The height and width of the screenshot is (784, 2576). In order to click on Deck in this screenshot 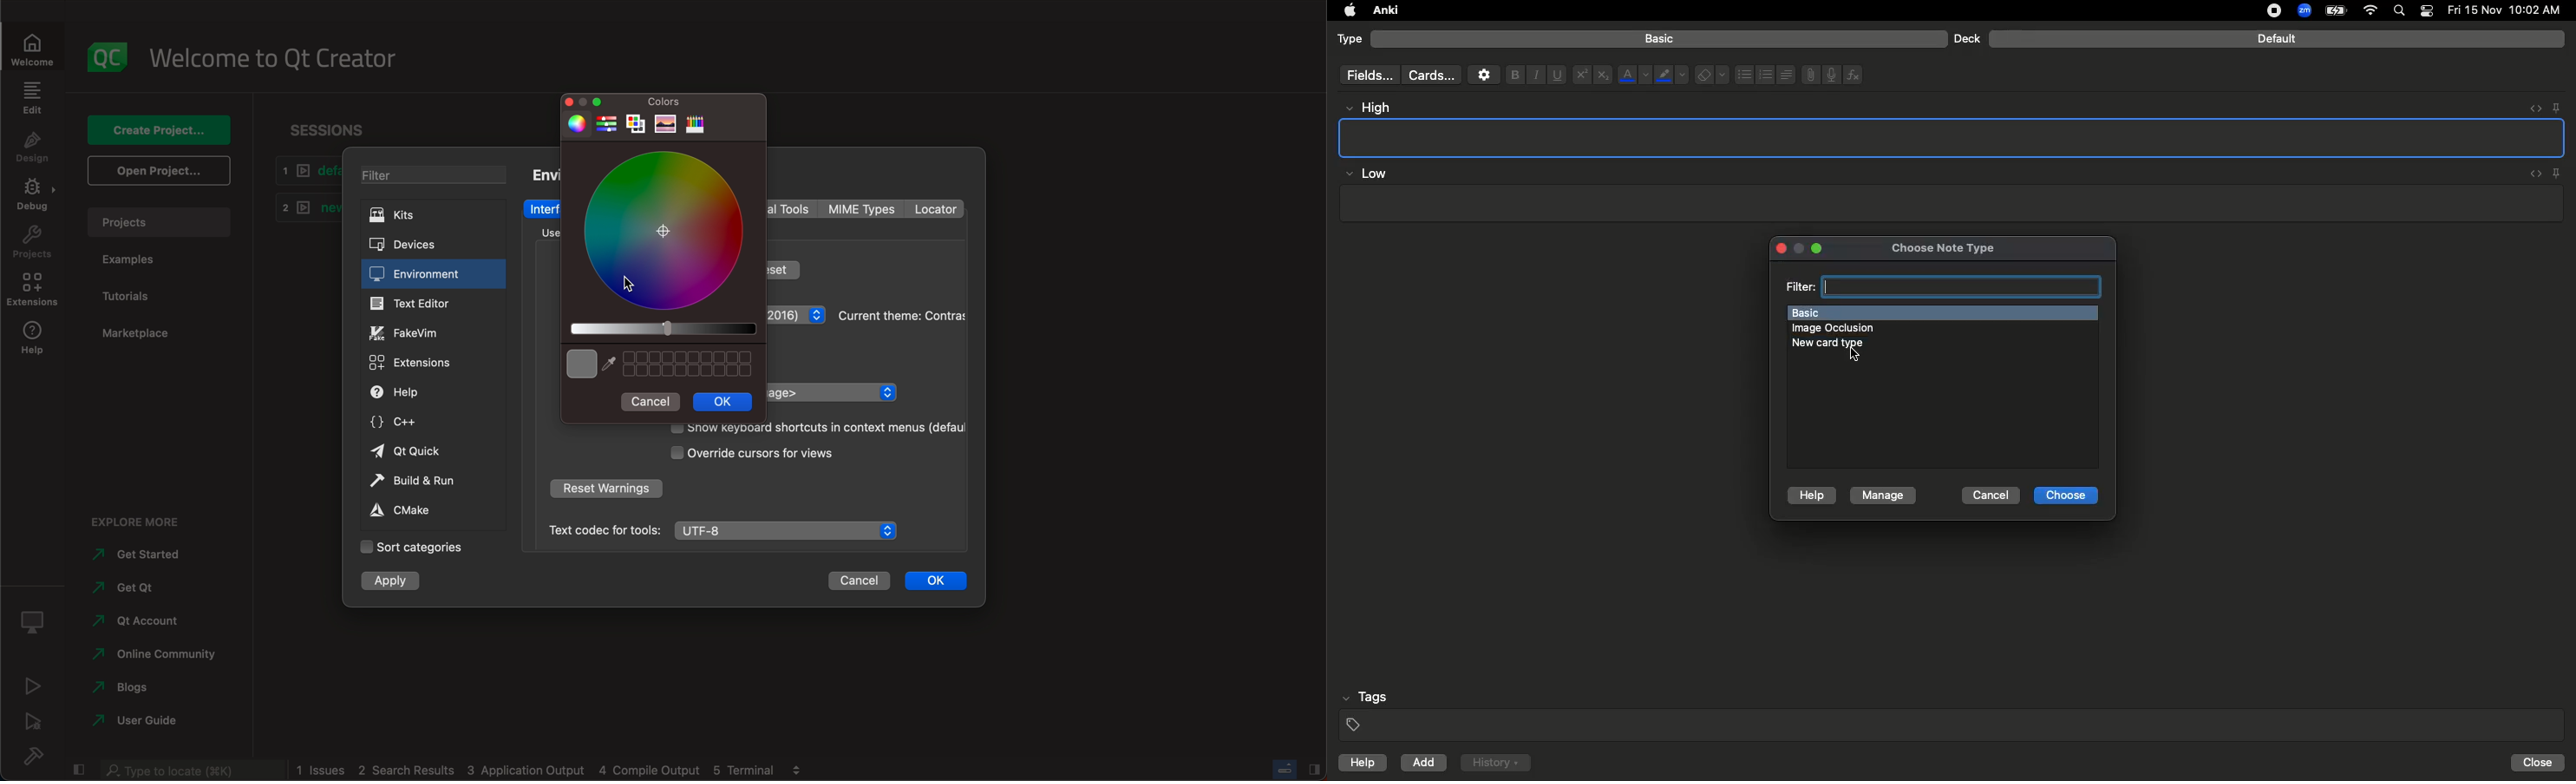, I will do `click(1966, 38)`.